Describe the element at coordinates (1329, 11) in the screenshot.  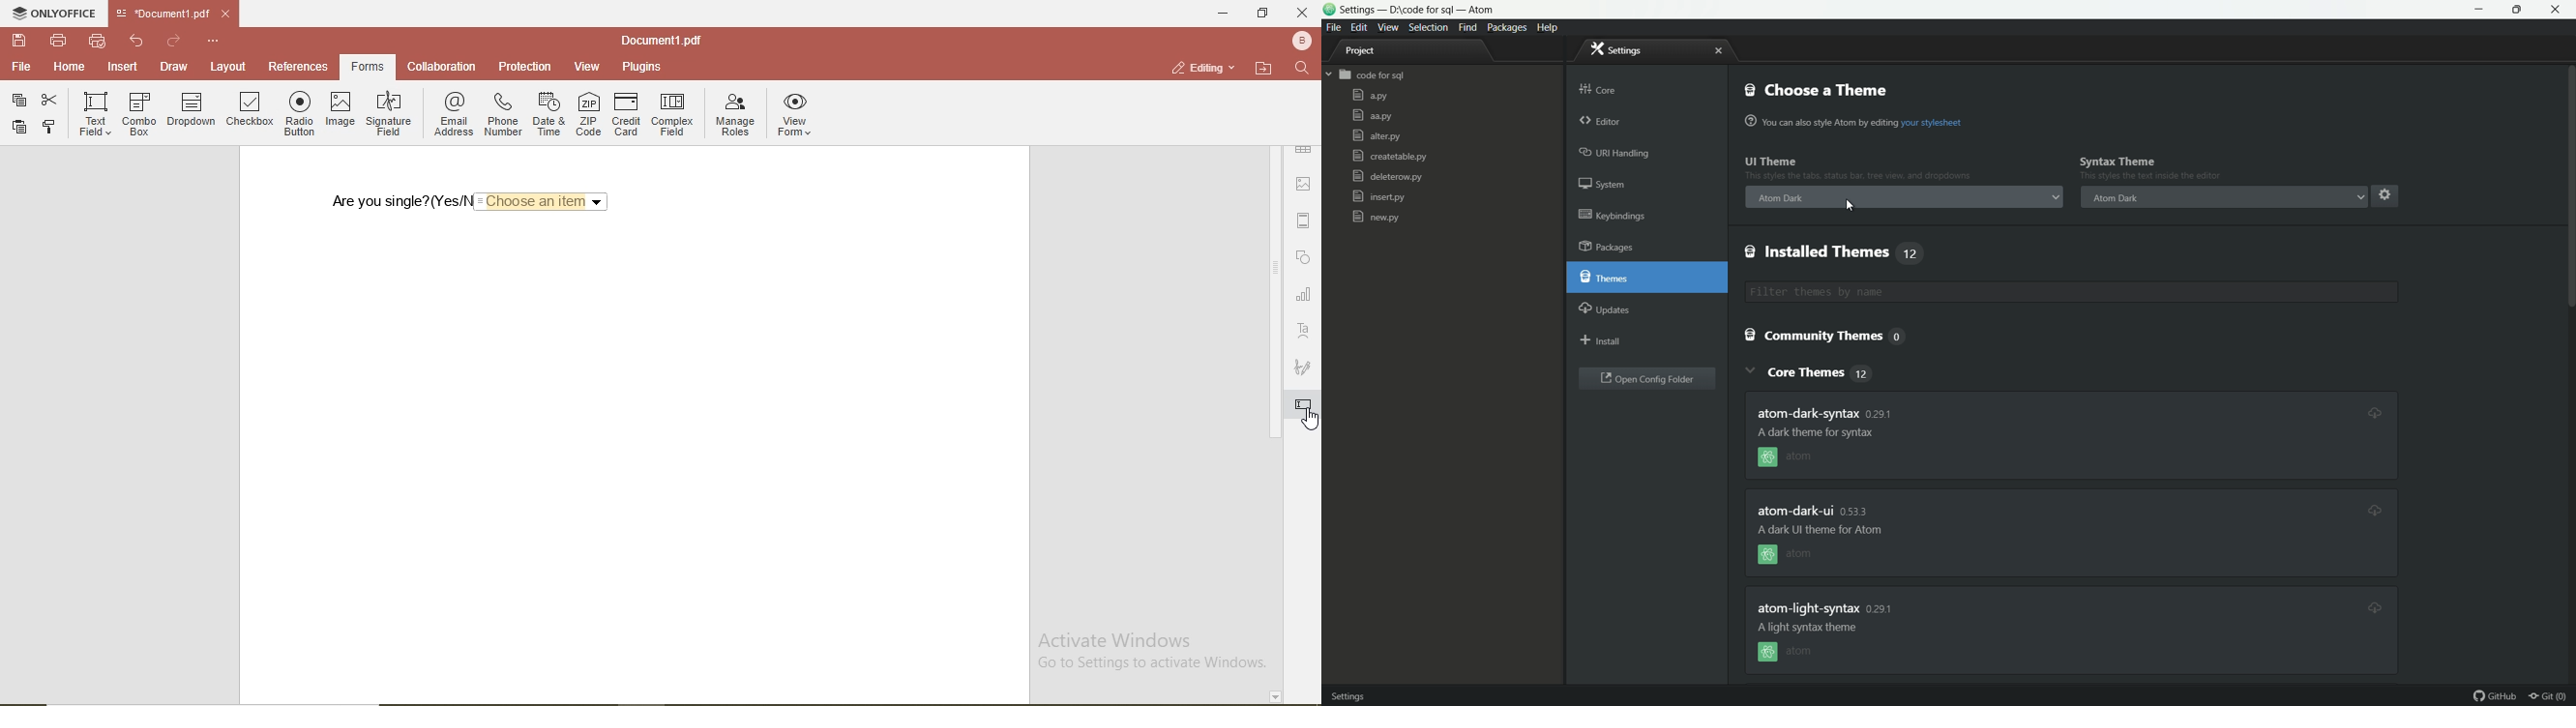
I see `logo` at that location.